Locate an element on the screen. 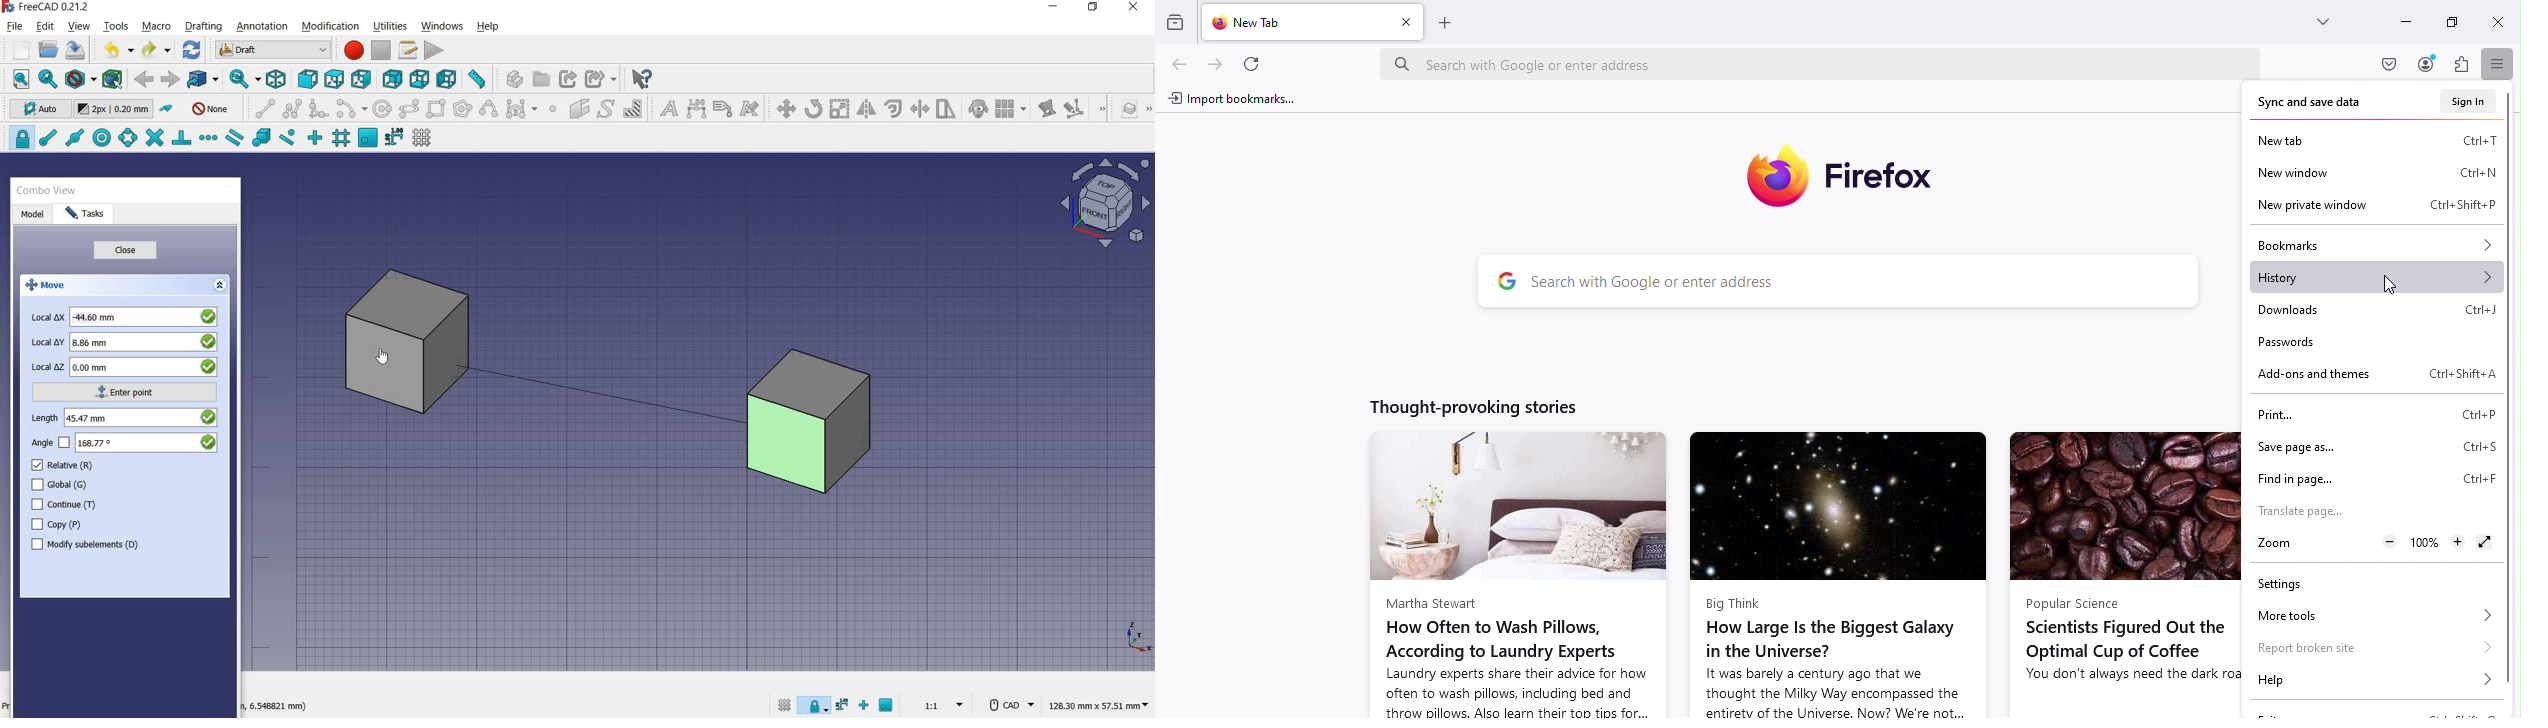 The image size is (2548, 728). enter point is located at coordinates (125, 392).